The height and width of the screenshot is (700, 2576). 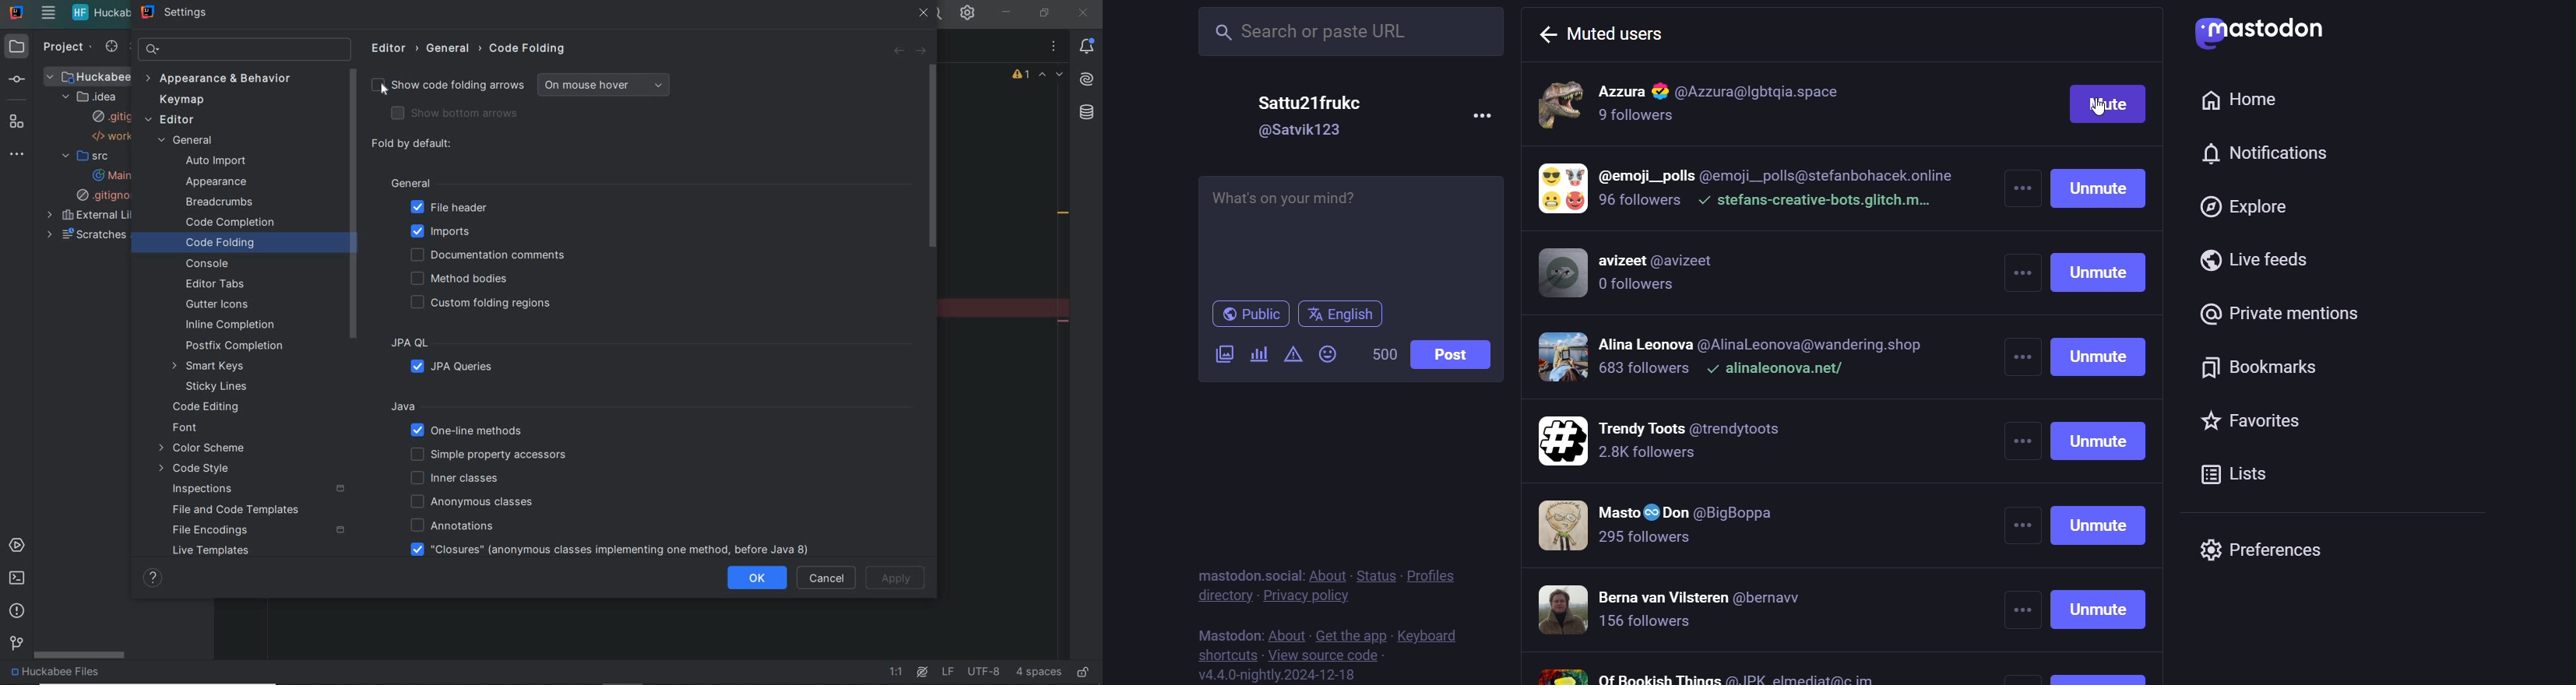 I want to click on annotations, so click(x=447, y=525).